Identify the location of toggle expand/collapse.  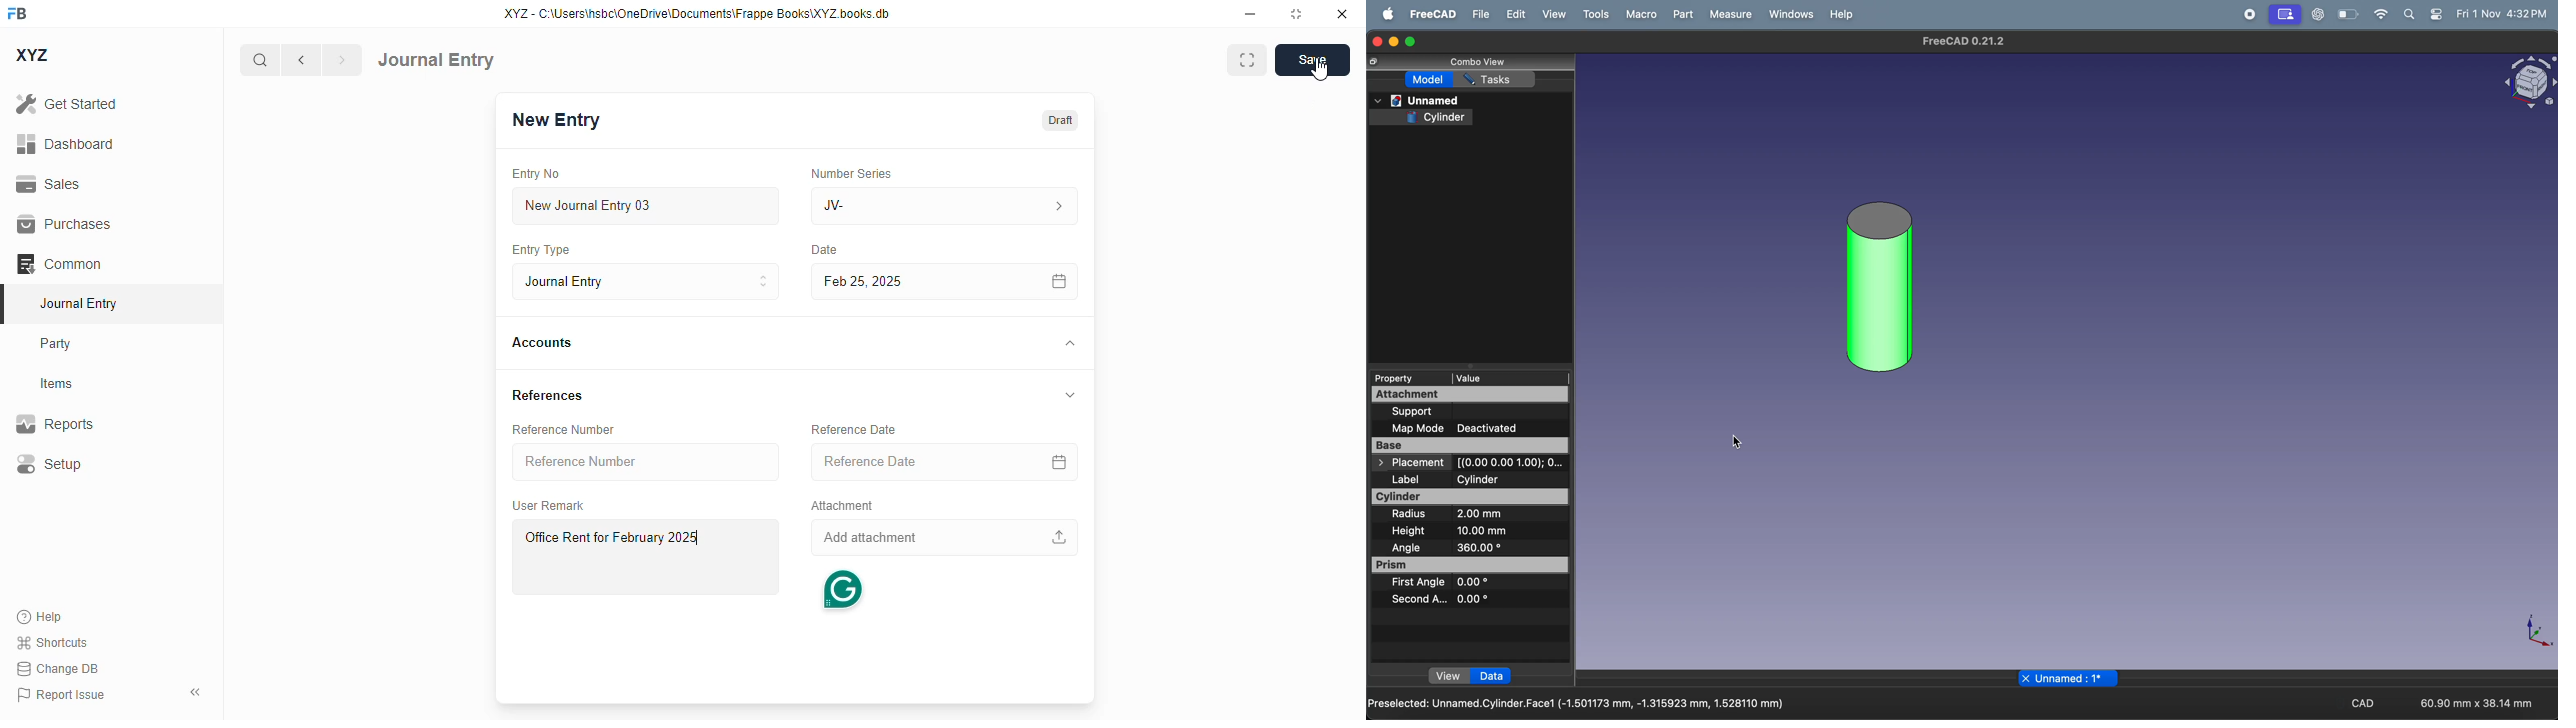
(1067, 393).